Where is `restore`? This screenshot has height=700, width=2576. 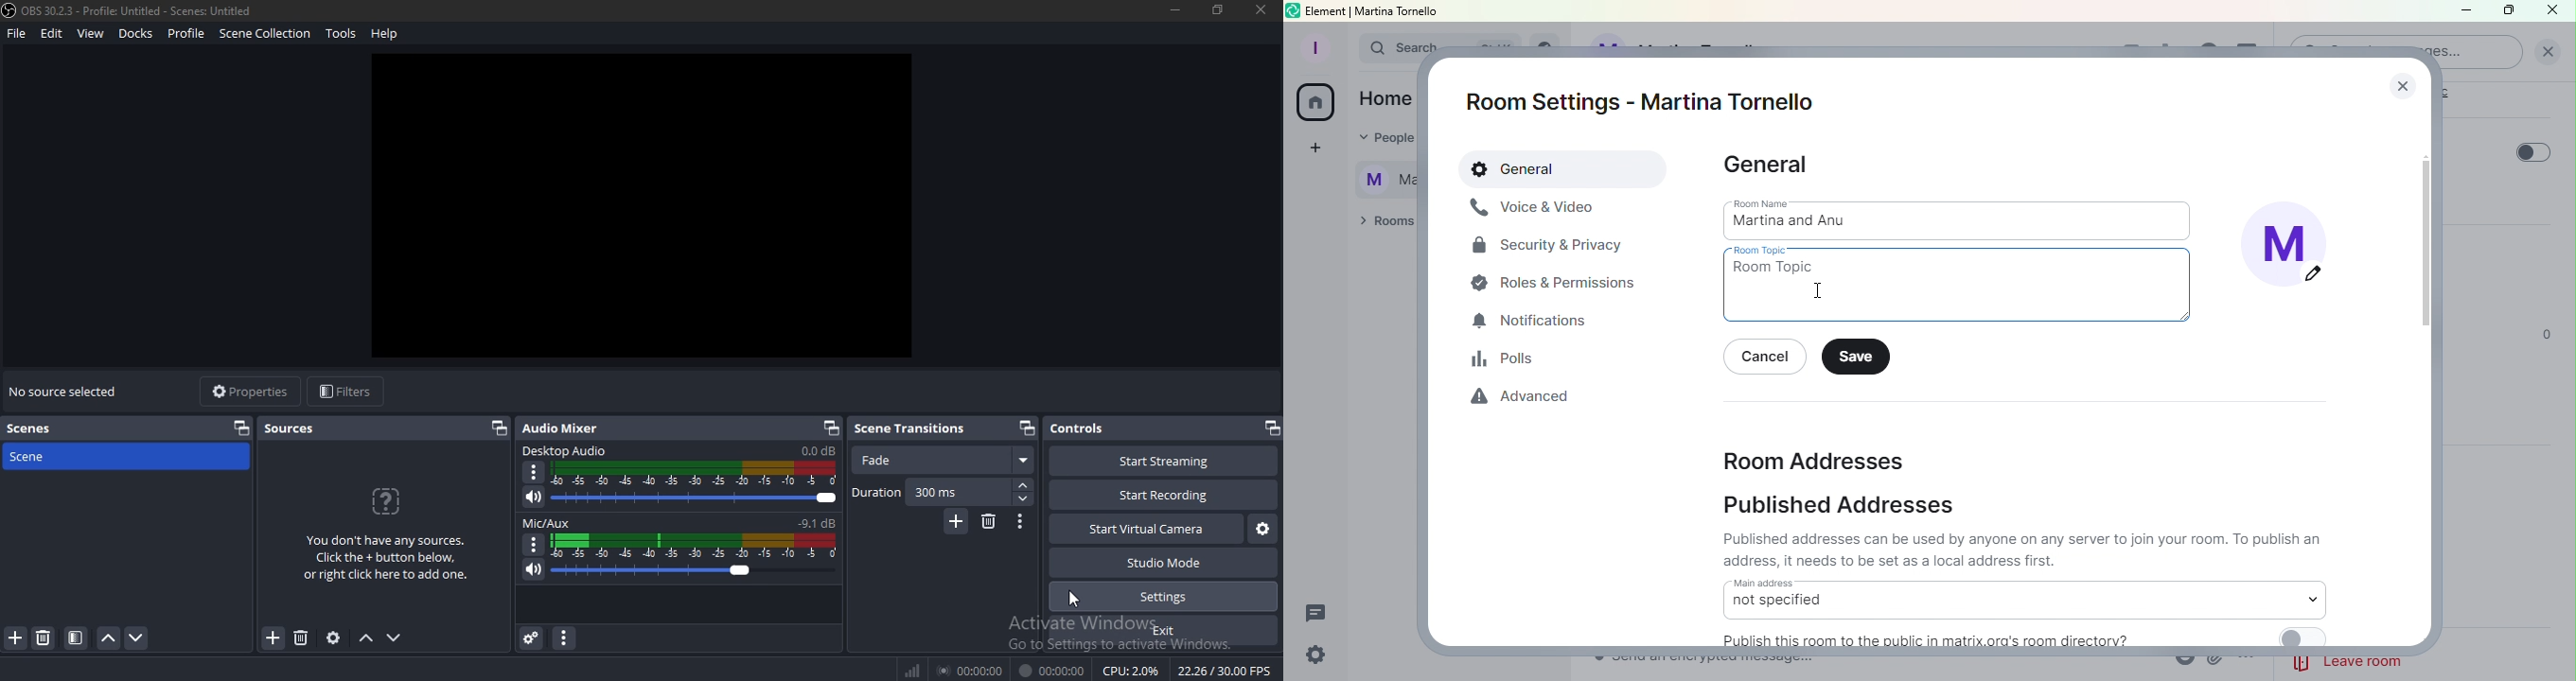
restore is located at coordinates (1271, 428).